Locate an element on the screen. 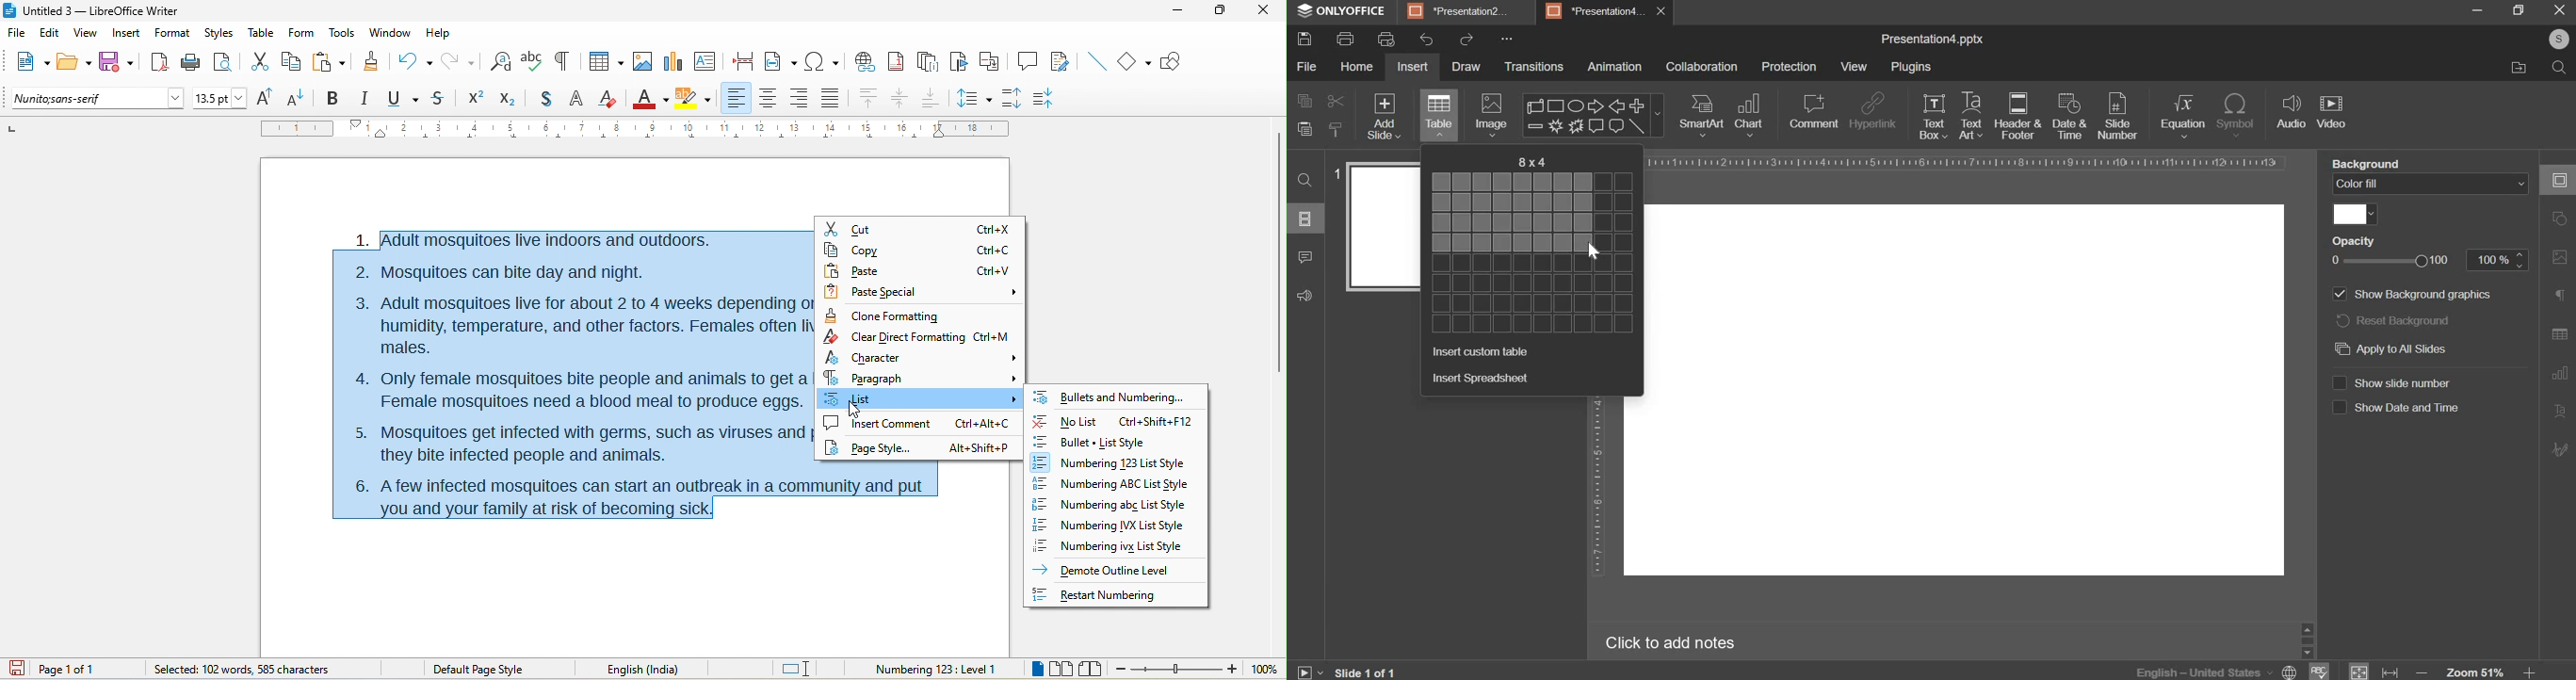 The width and height of the screenshot is (2576, 700). English (India) is located at coordinates (650, 668).